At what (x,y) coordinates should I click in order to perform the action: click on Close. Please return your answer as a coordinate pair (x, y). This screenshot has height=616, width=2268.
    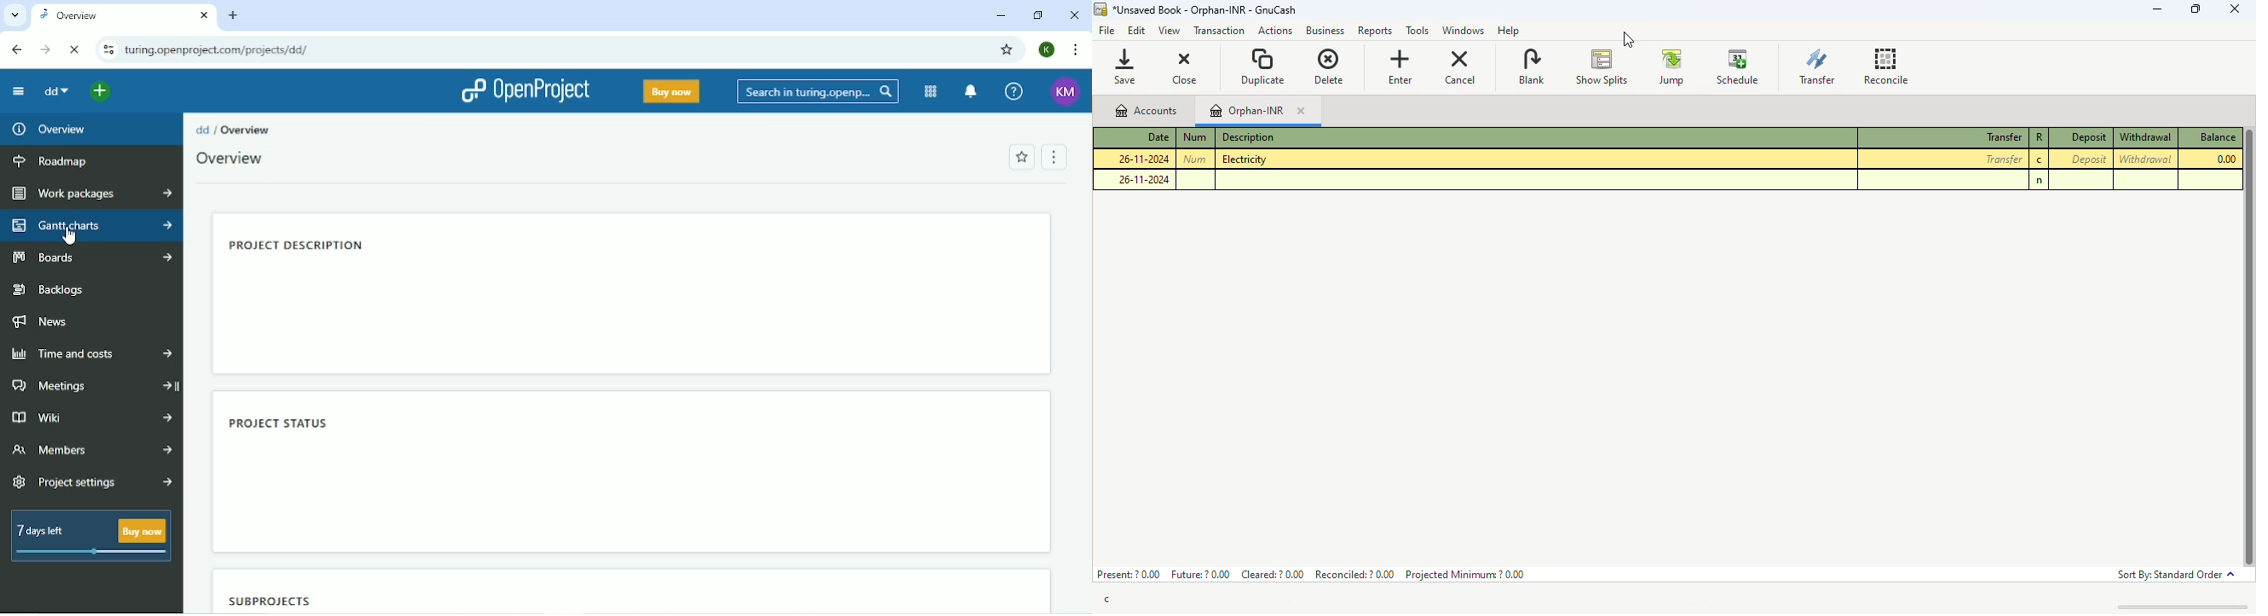
    Looking at the image, I should click on (1074, 15).